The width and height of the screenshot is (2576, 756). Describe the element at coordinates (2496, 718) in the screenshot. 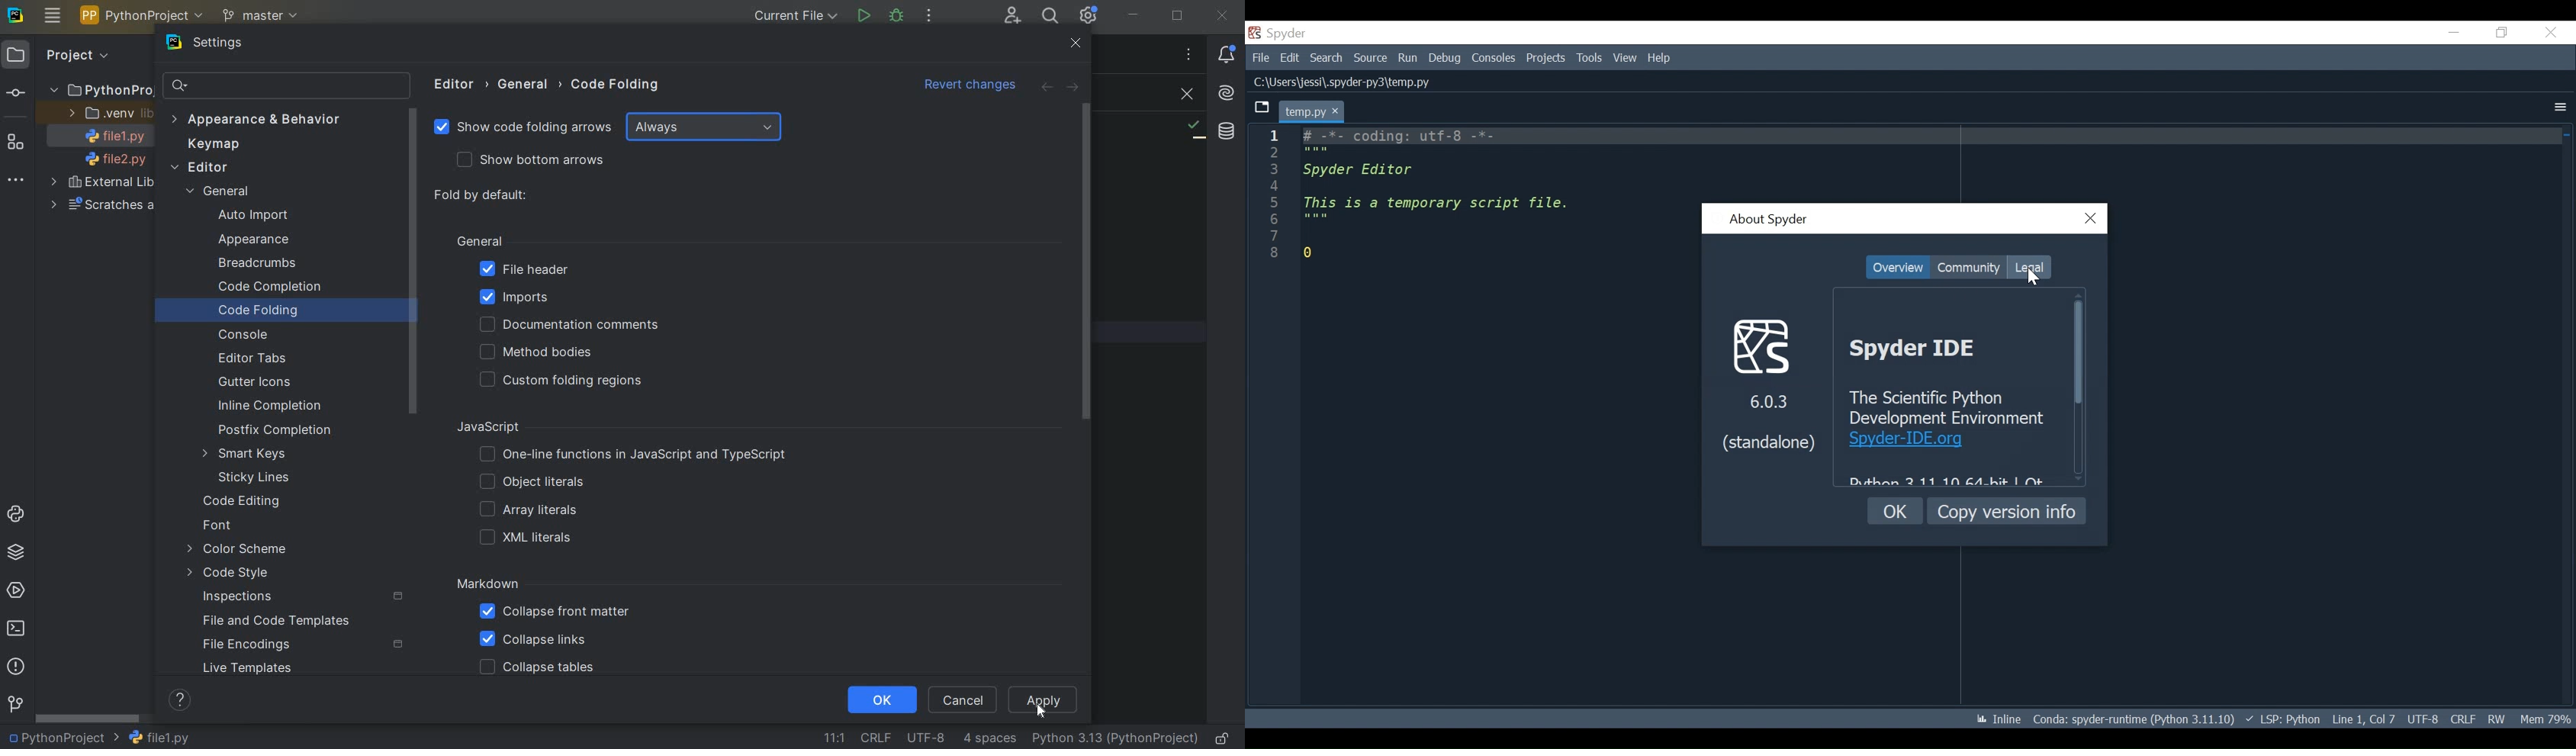

I see `RW` at that location.